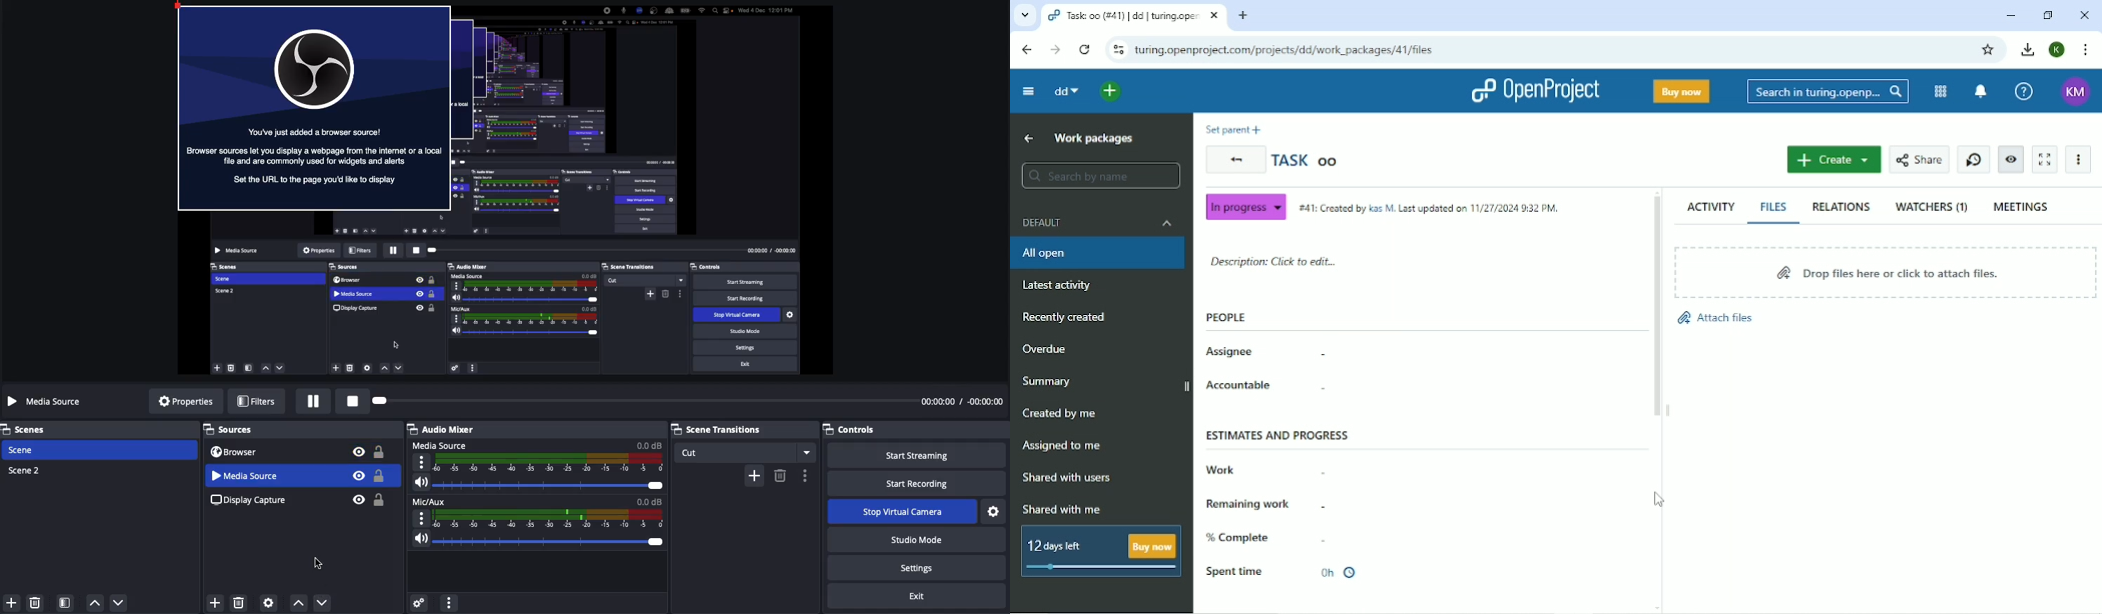 This screenshot has width=2128, height=616. I want to click on Customize and control google chrome, so click(2084, 50).